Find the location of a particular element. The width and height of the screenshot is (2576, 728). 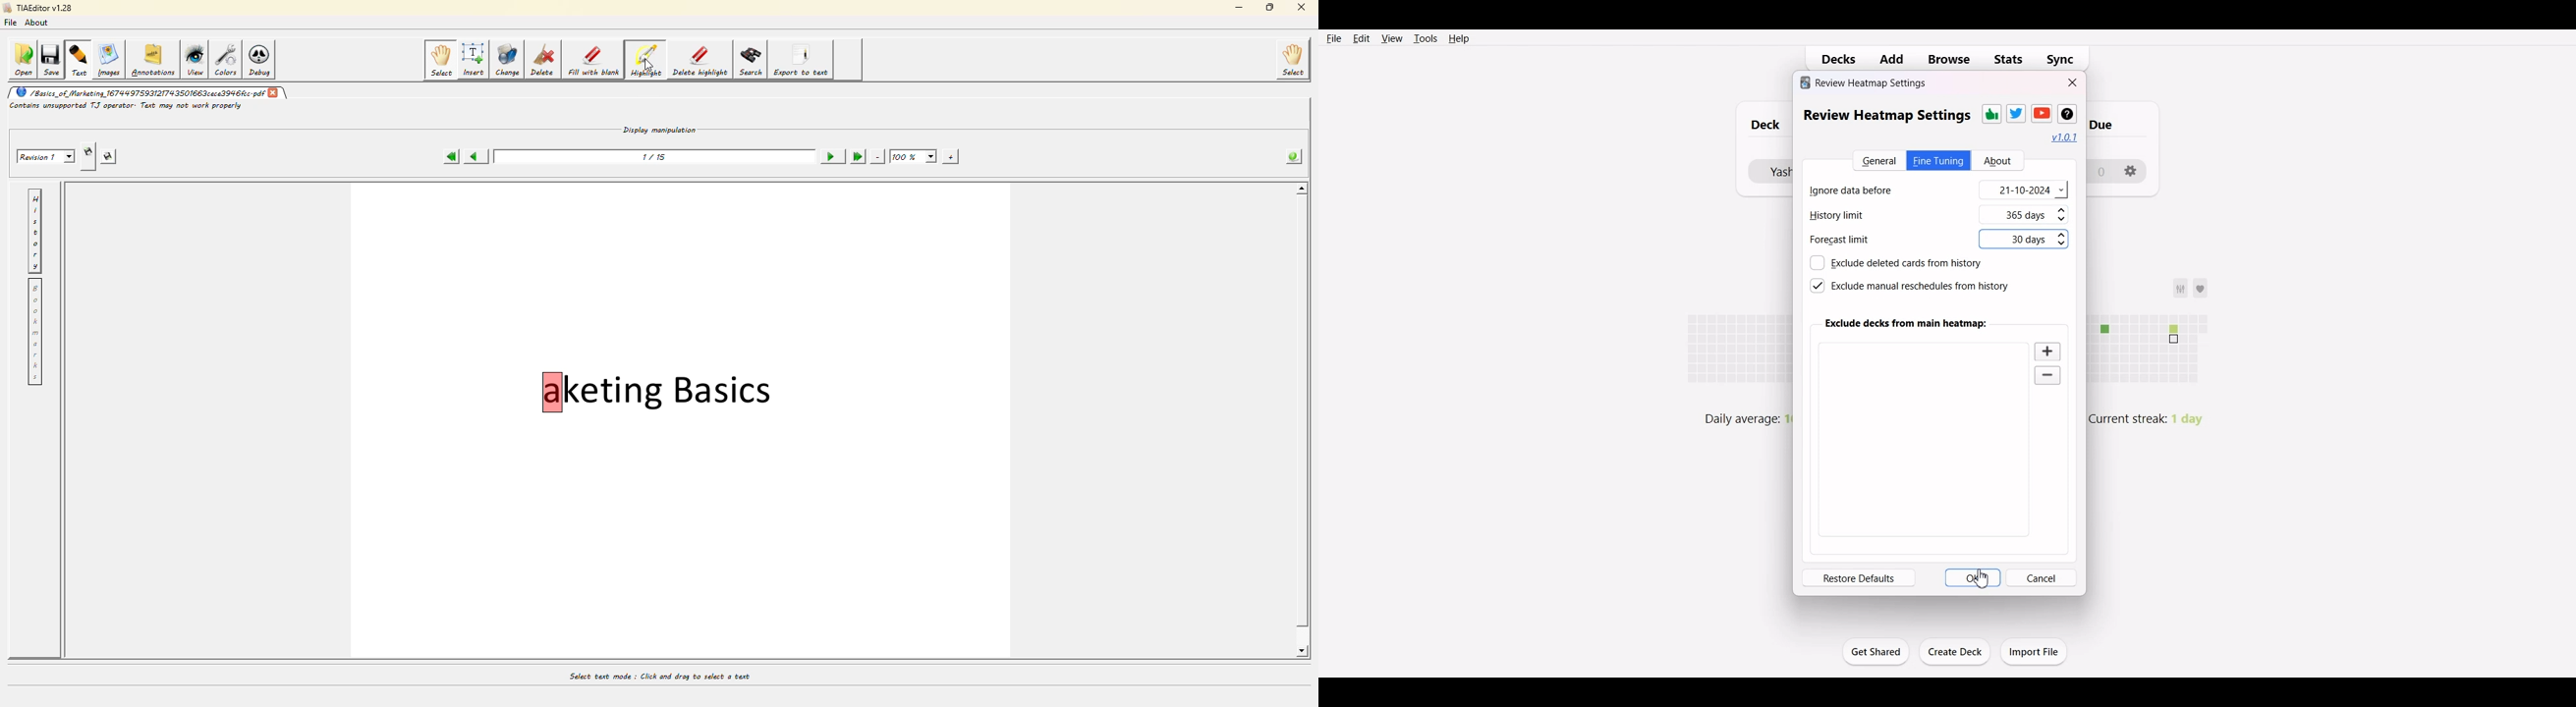

Zoom in is located at coordinates (2048, 351).